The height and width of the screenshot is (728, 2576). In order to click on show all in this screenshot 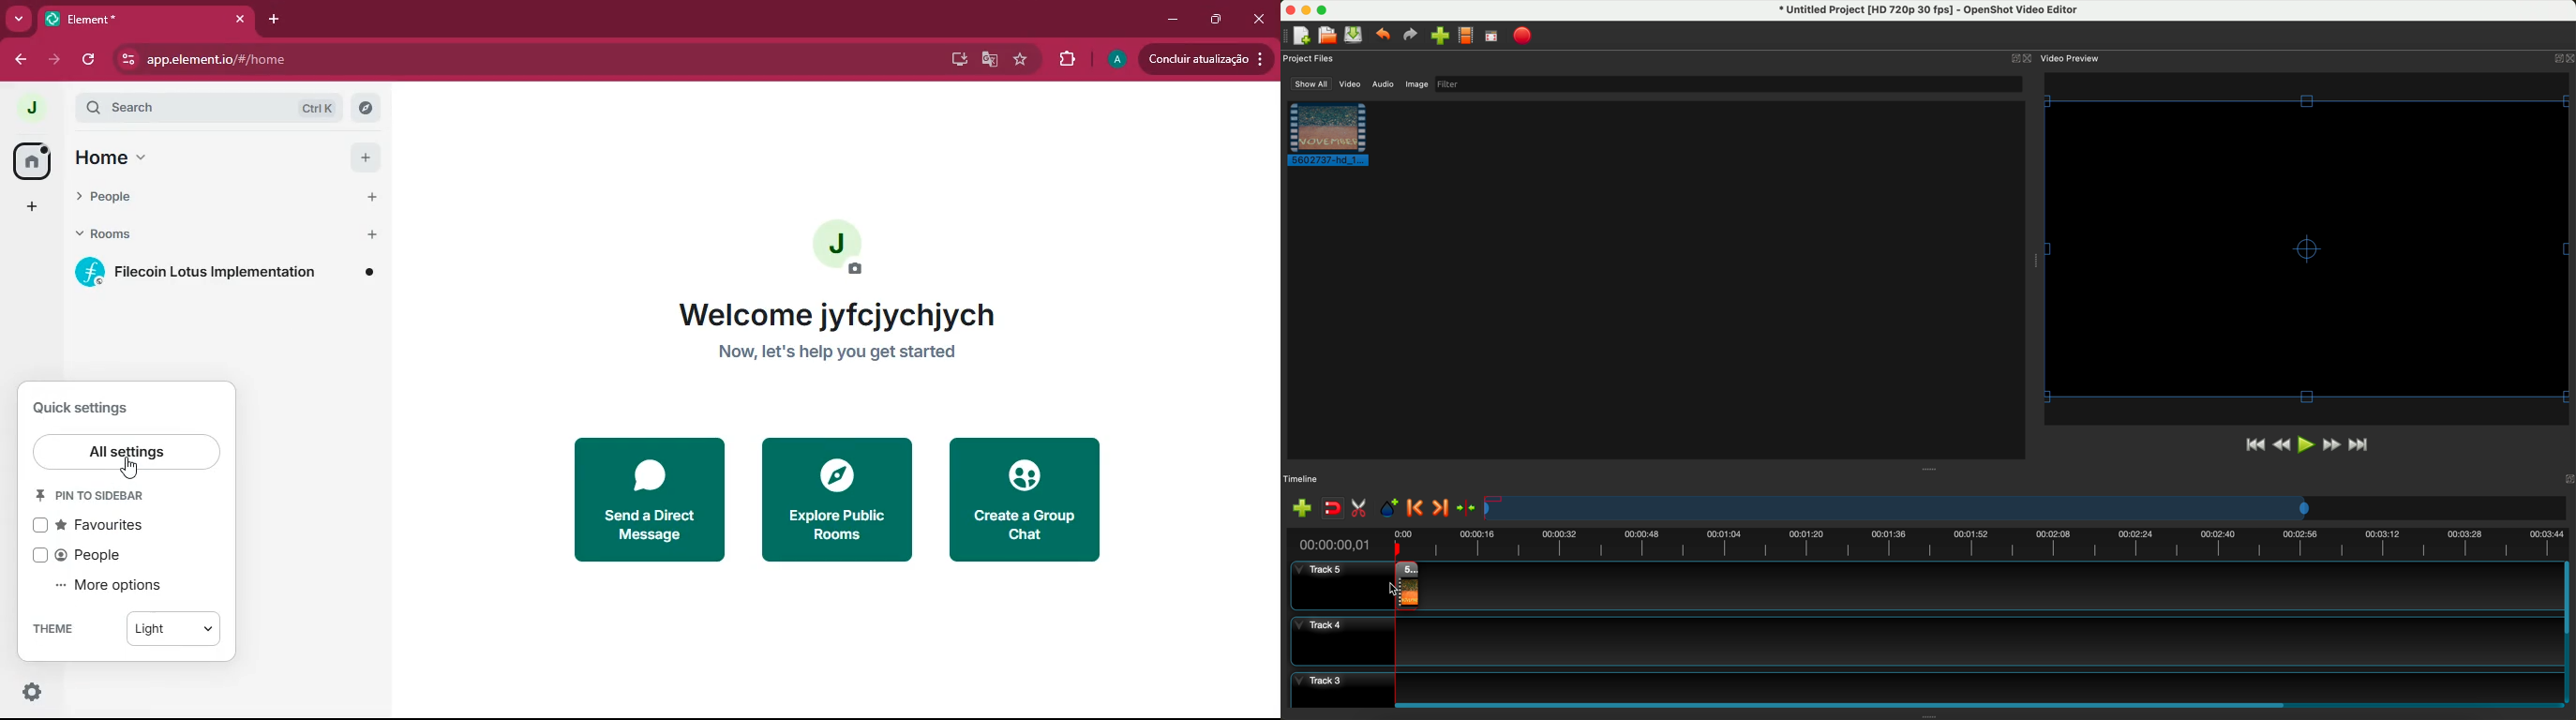, I will do `click(1311, 83)`.